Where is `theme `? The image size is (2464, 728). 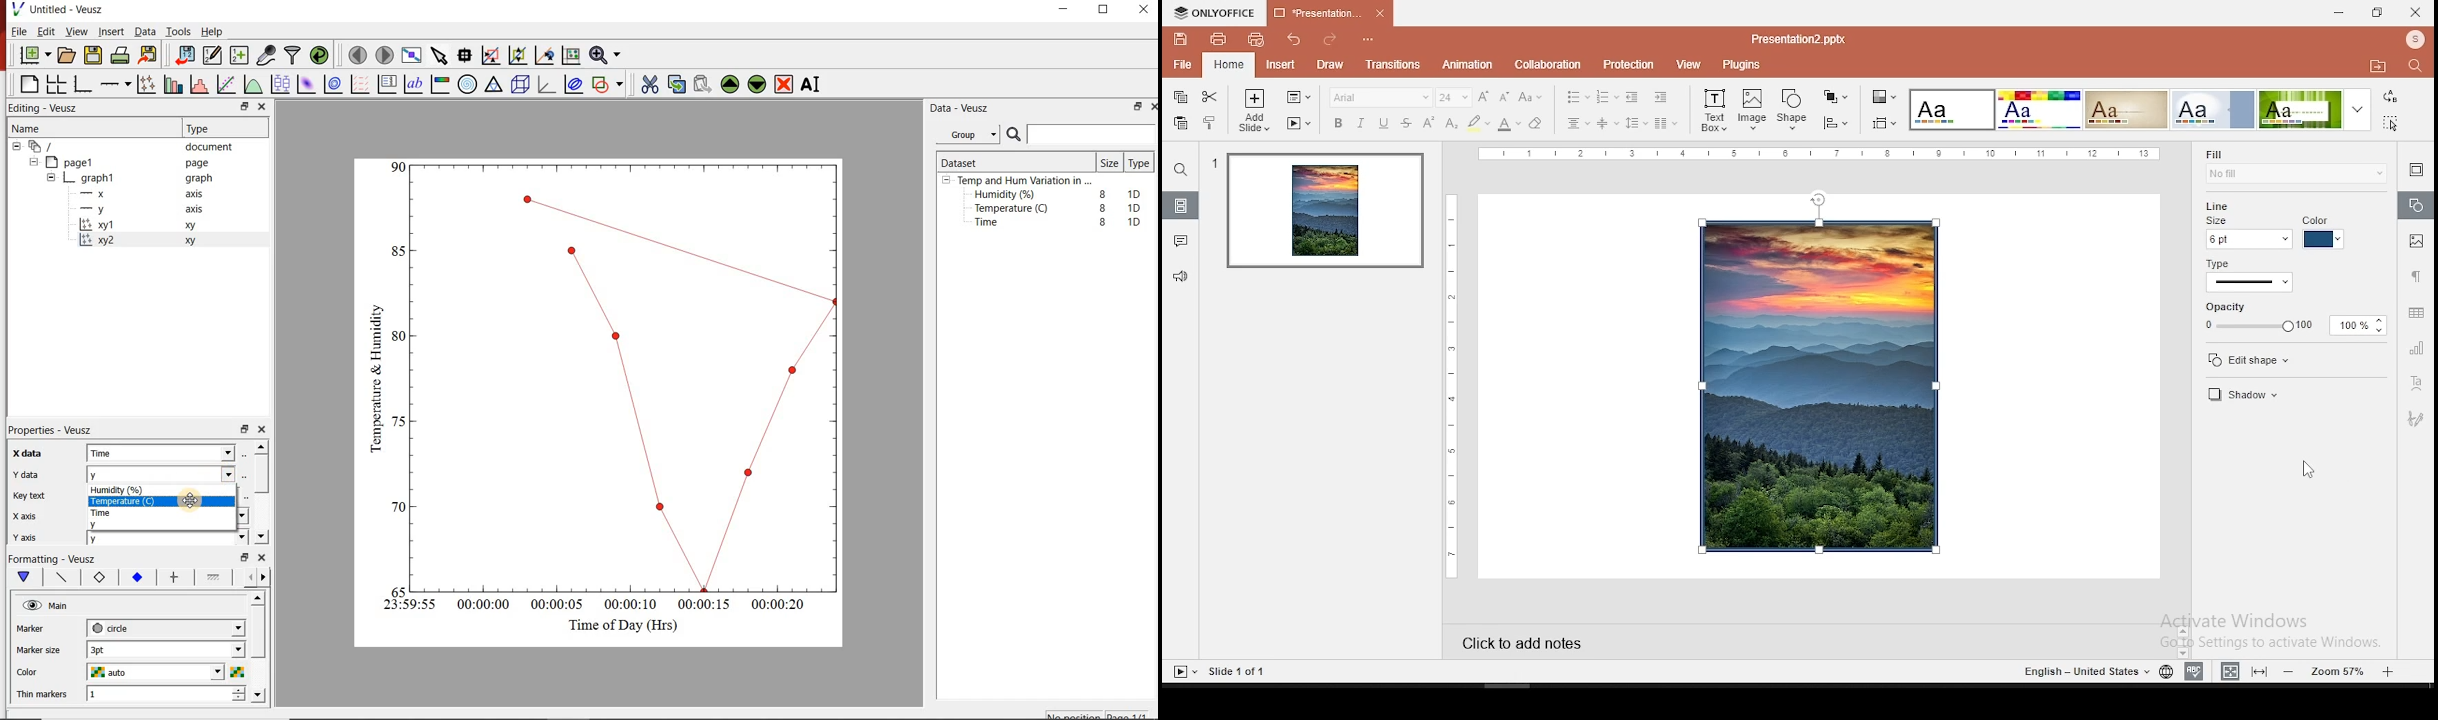
theme  is located at coordinates (2214, 109).